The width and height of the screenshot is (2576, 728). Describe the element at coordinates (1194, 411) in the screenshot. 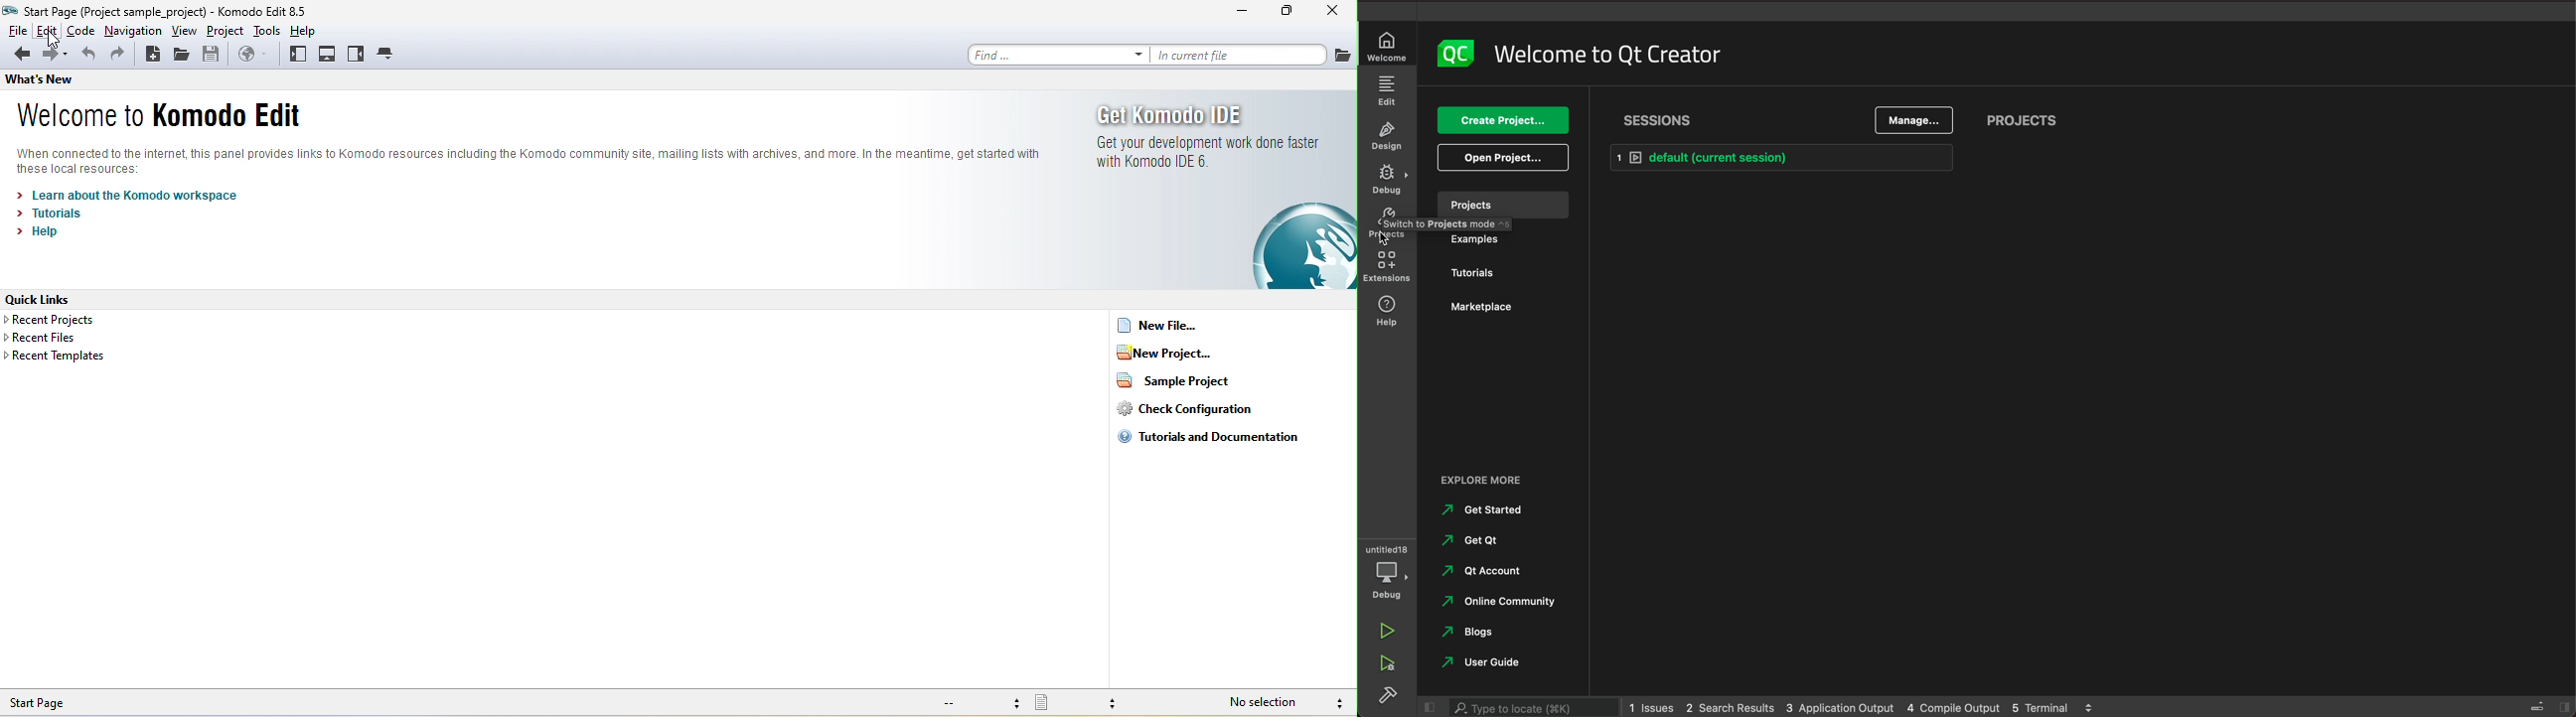

I see `check configuration` at that location.